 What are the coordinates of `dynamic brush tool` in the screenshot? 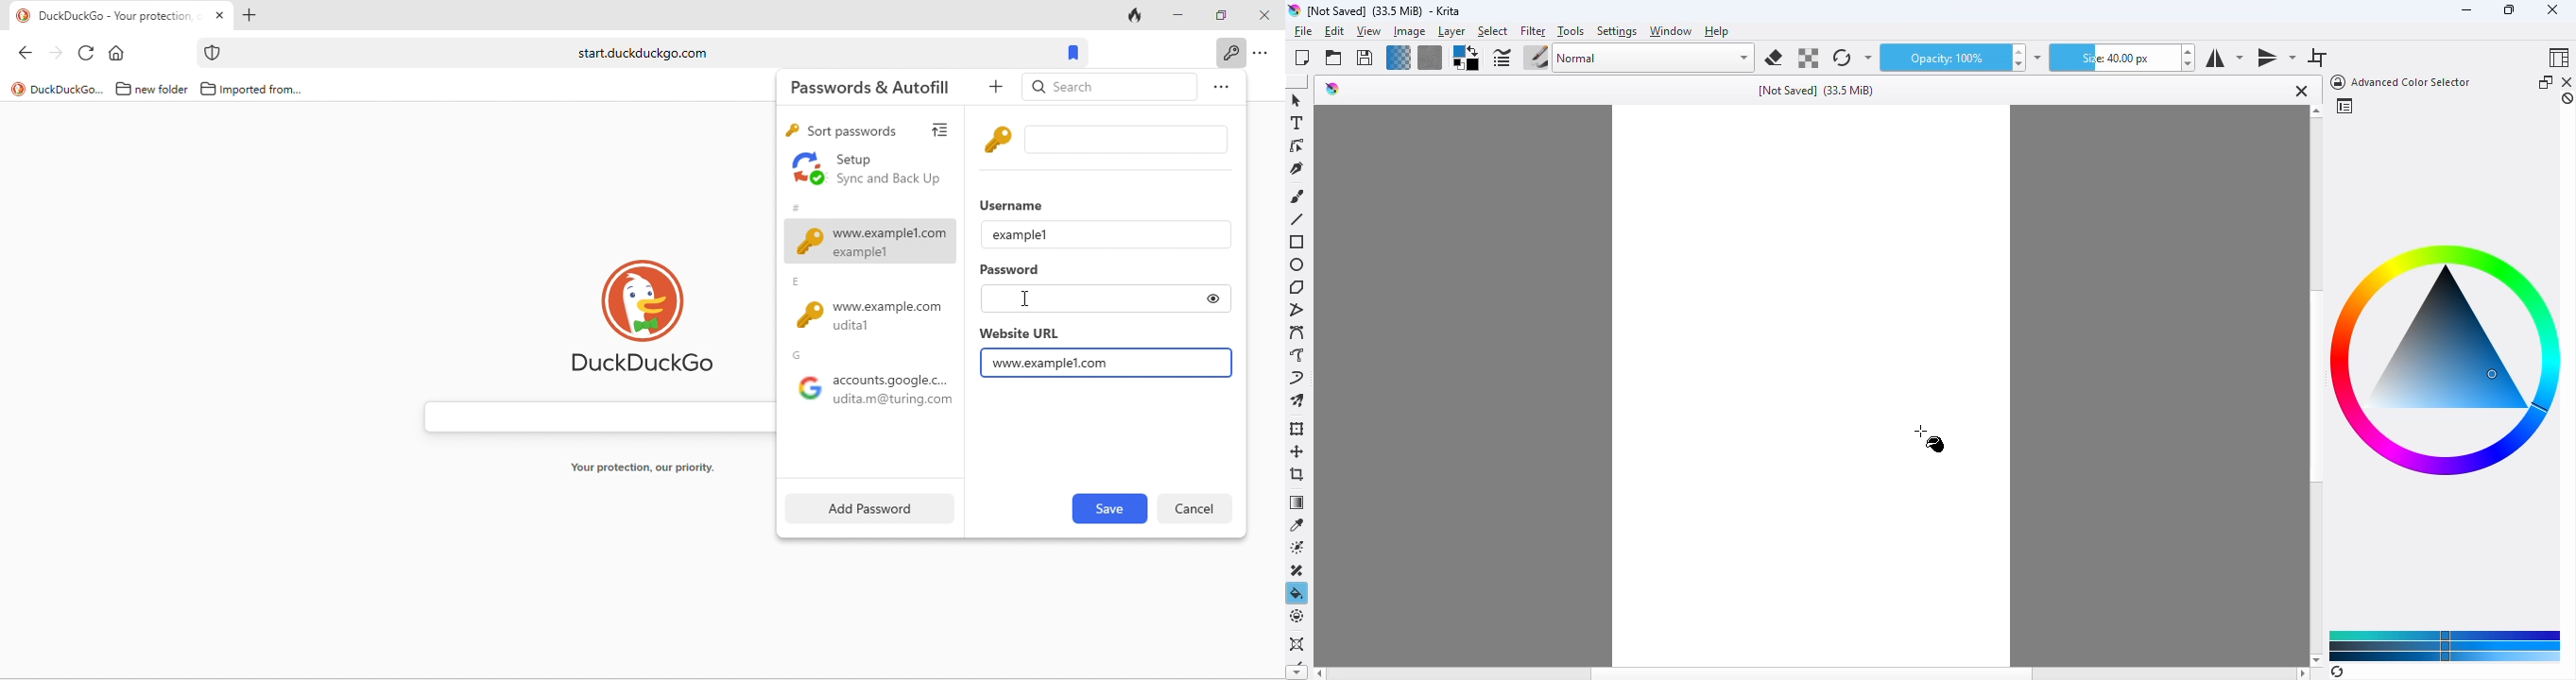 It's located at (1297, 377).